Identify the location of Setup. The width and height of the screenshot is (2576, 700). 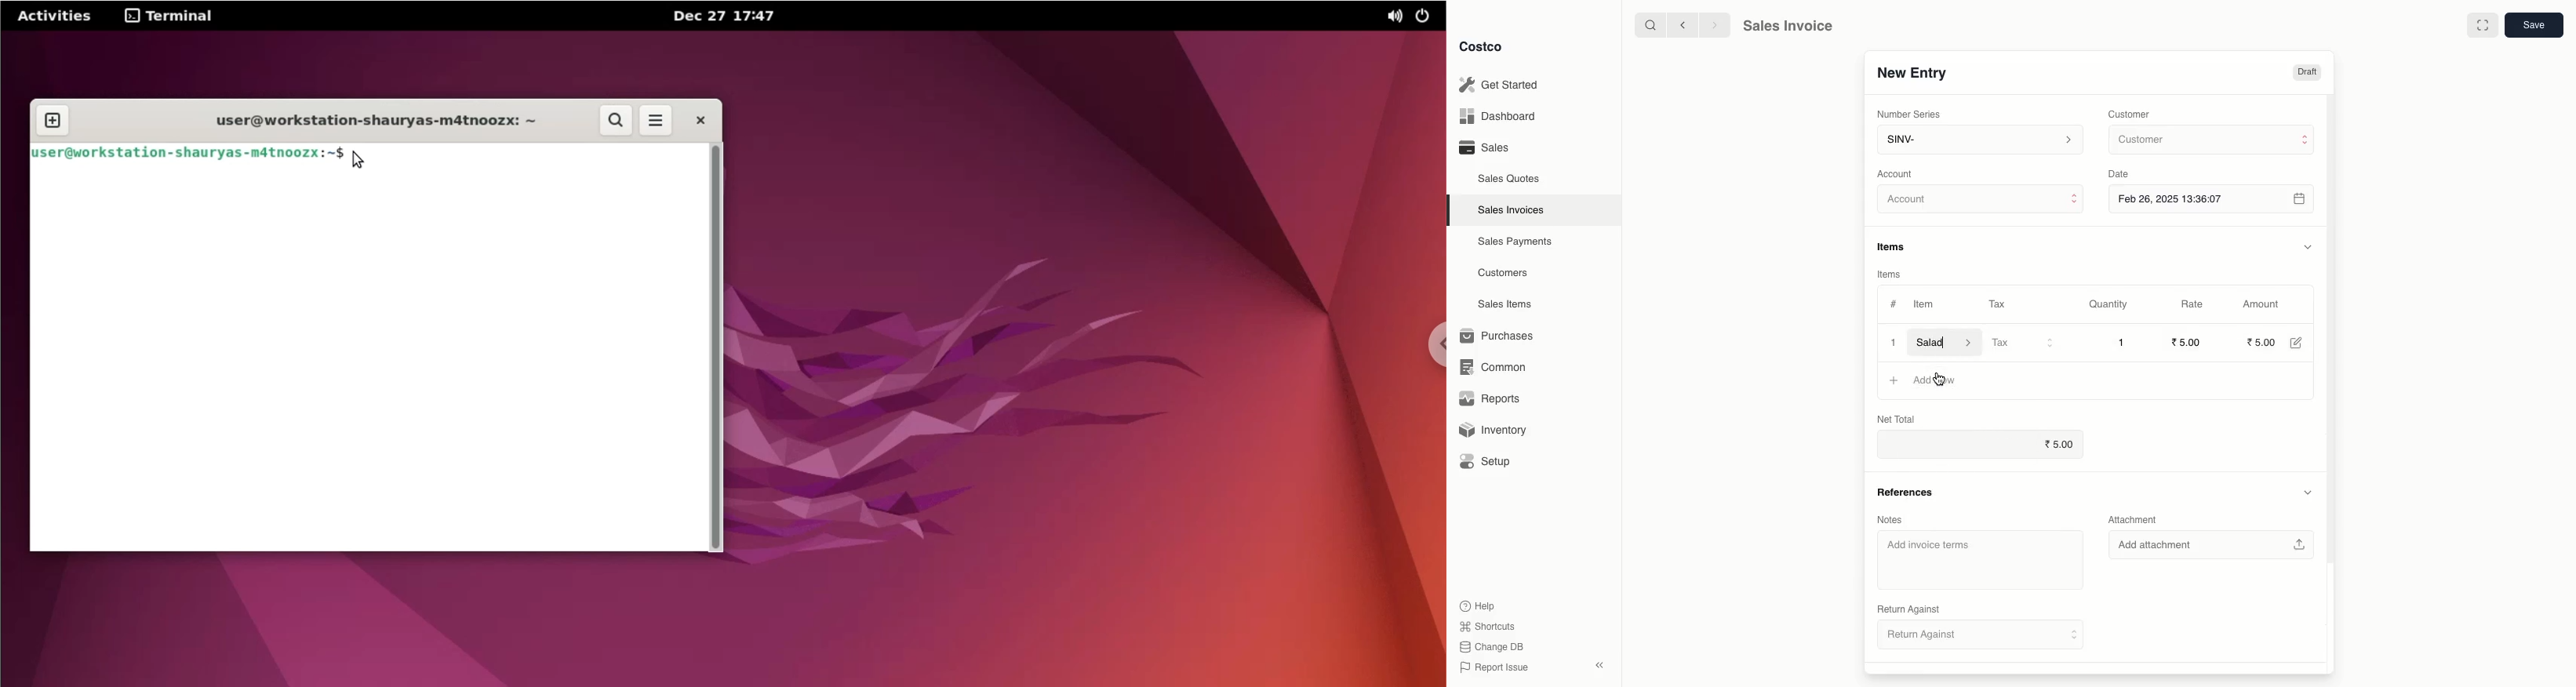
(1491, 461).